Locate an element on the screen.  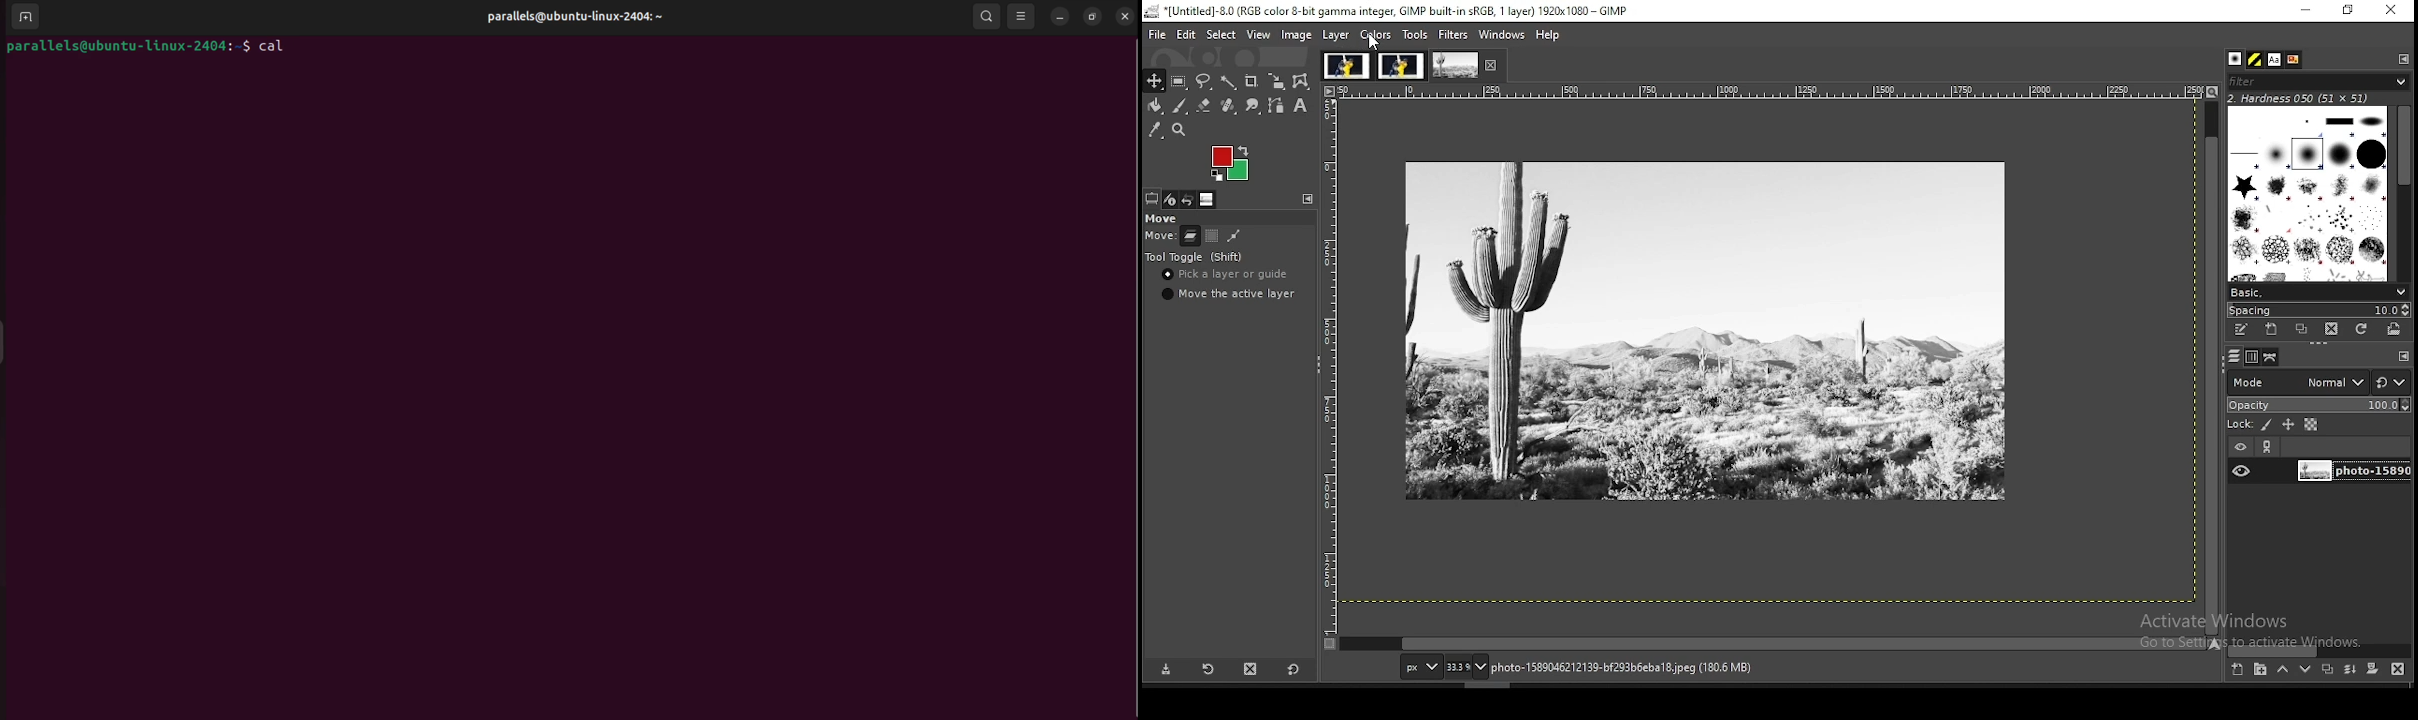
lock pixels is located at coordinates (2249, 423).